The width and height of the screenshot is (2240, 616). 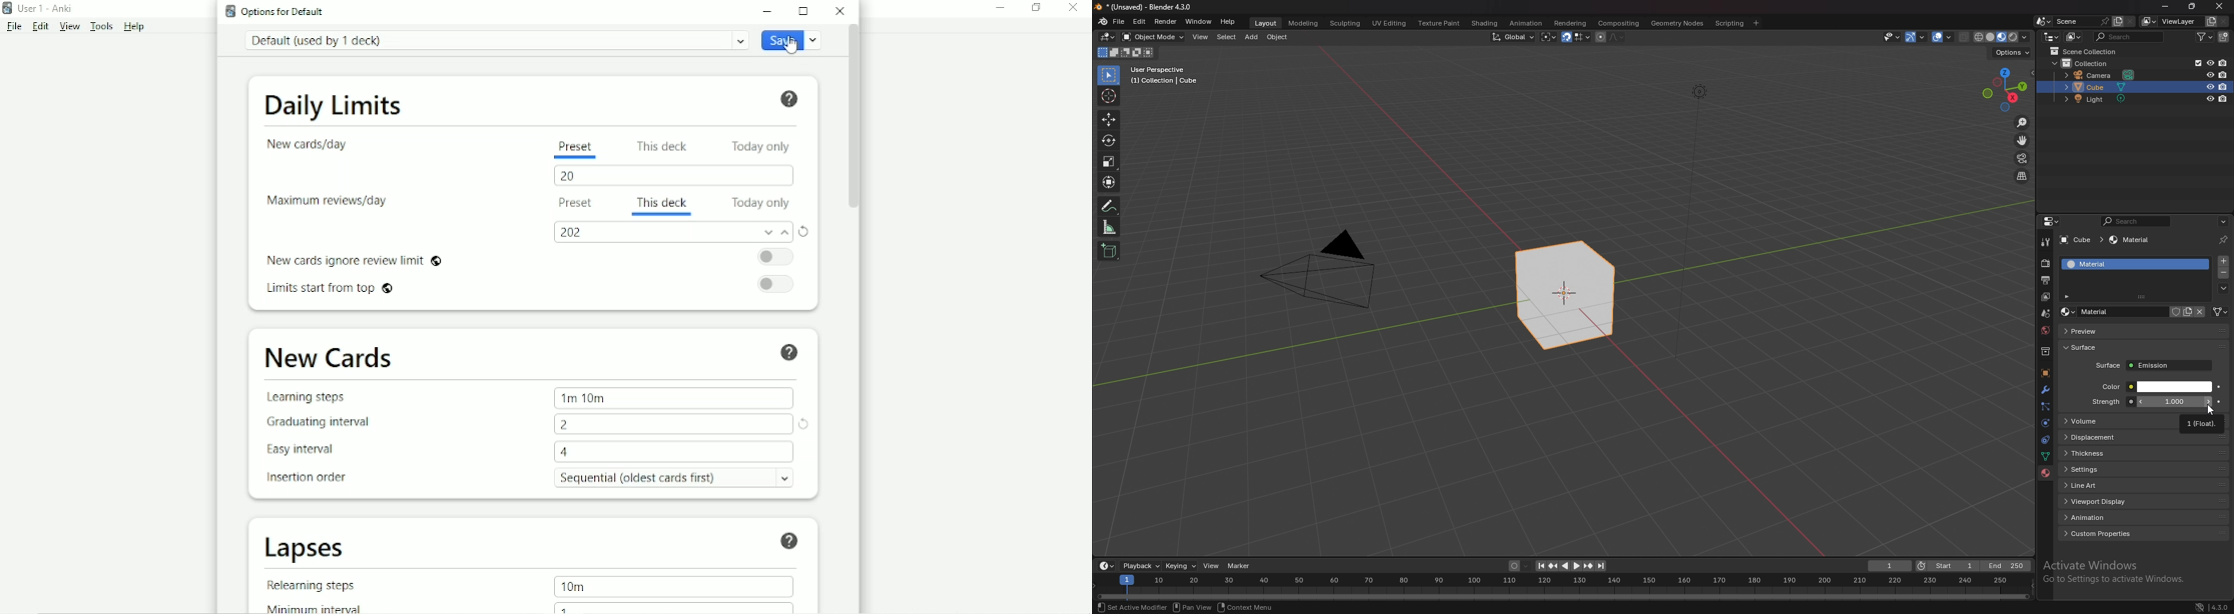 I want to click on add material, so click(x=2224, y=261).